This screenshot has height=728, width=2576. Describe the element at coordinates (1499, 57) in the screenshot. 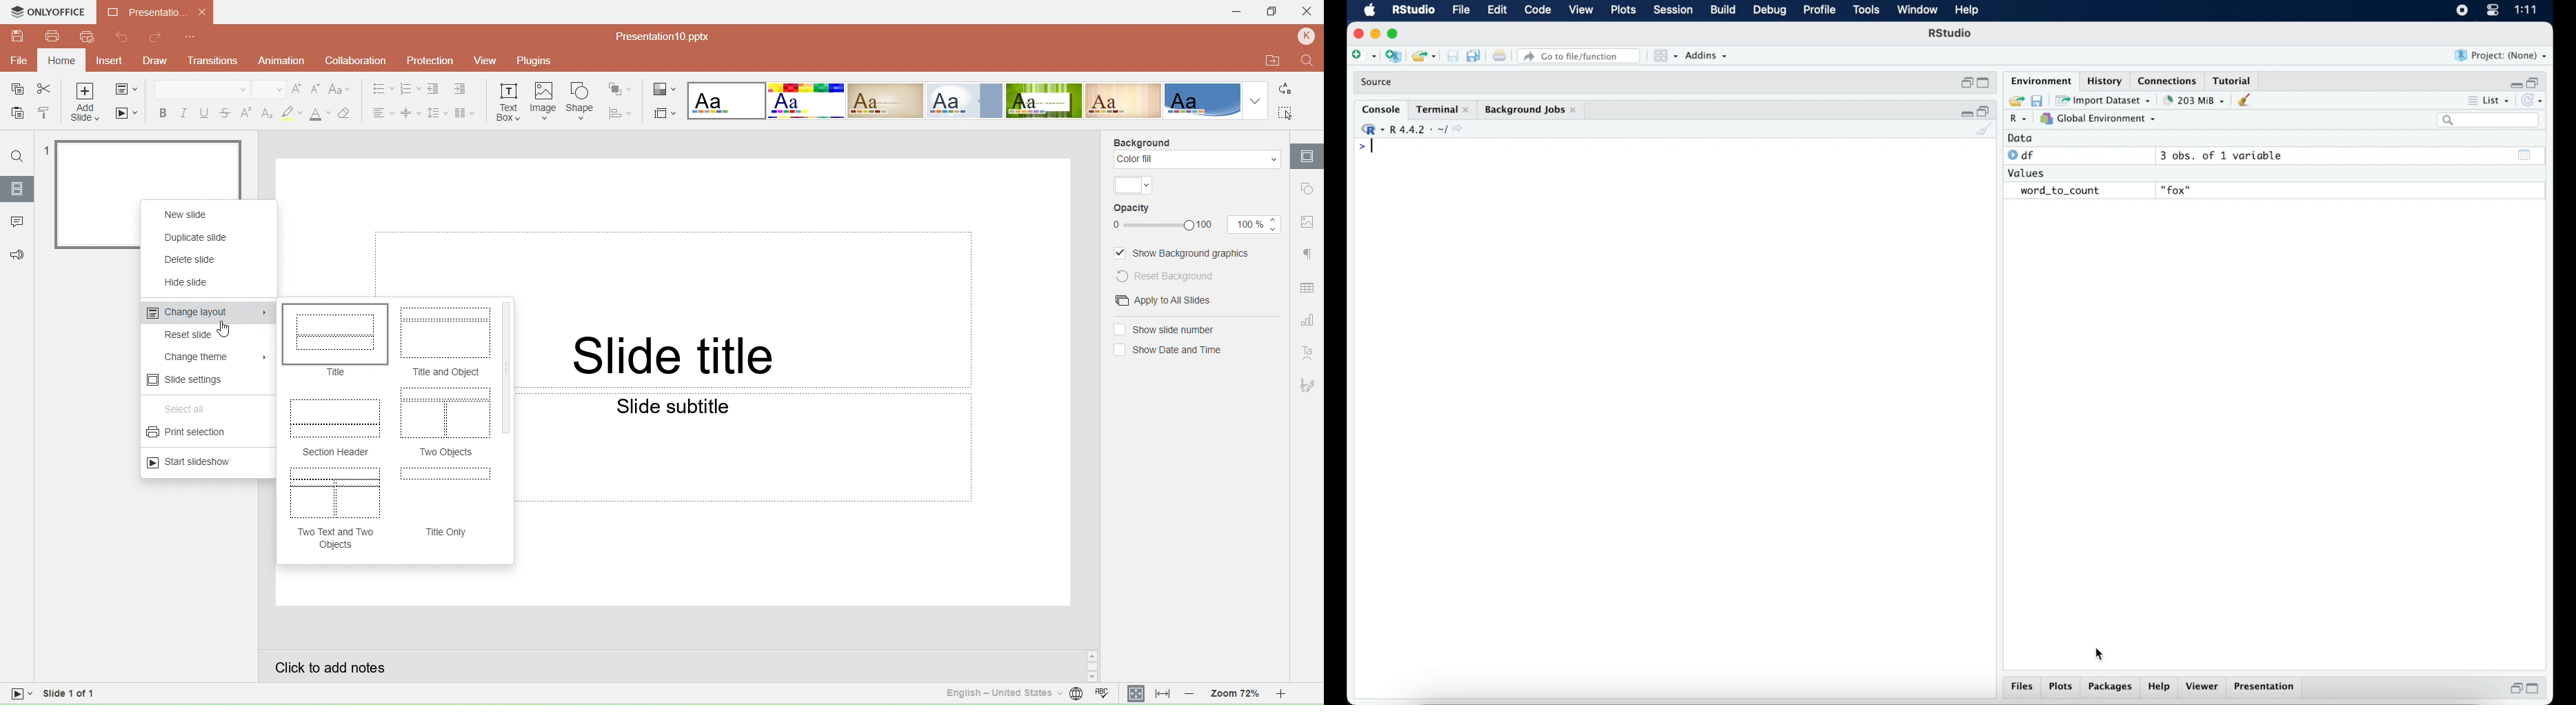

I see `print` at that location.